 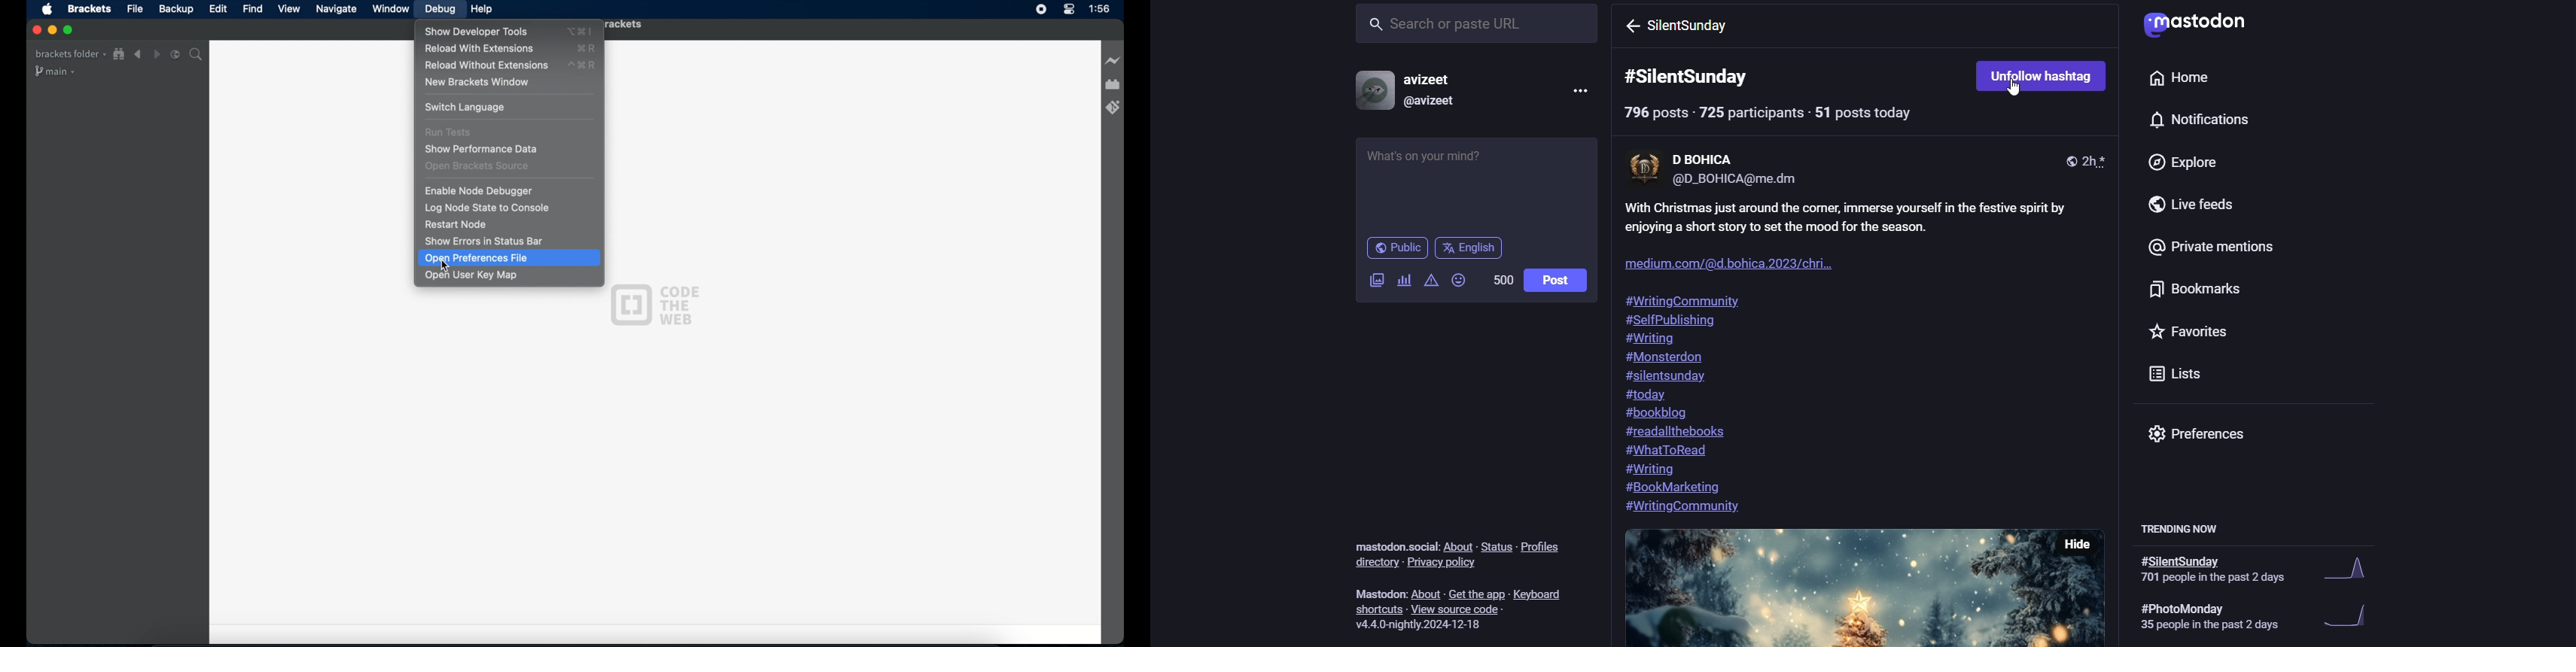 What do you see at coordinates (1475, 24) in the screenshot?
I see `Search or Paste URL` at bounding box center [1475, 24].